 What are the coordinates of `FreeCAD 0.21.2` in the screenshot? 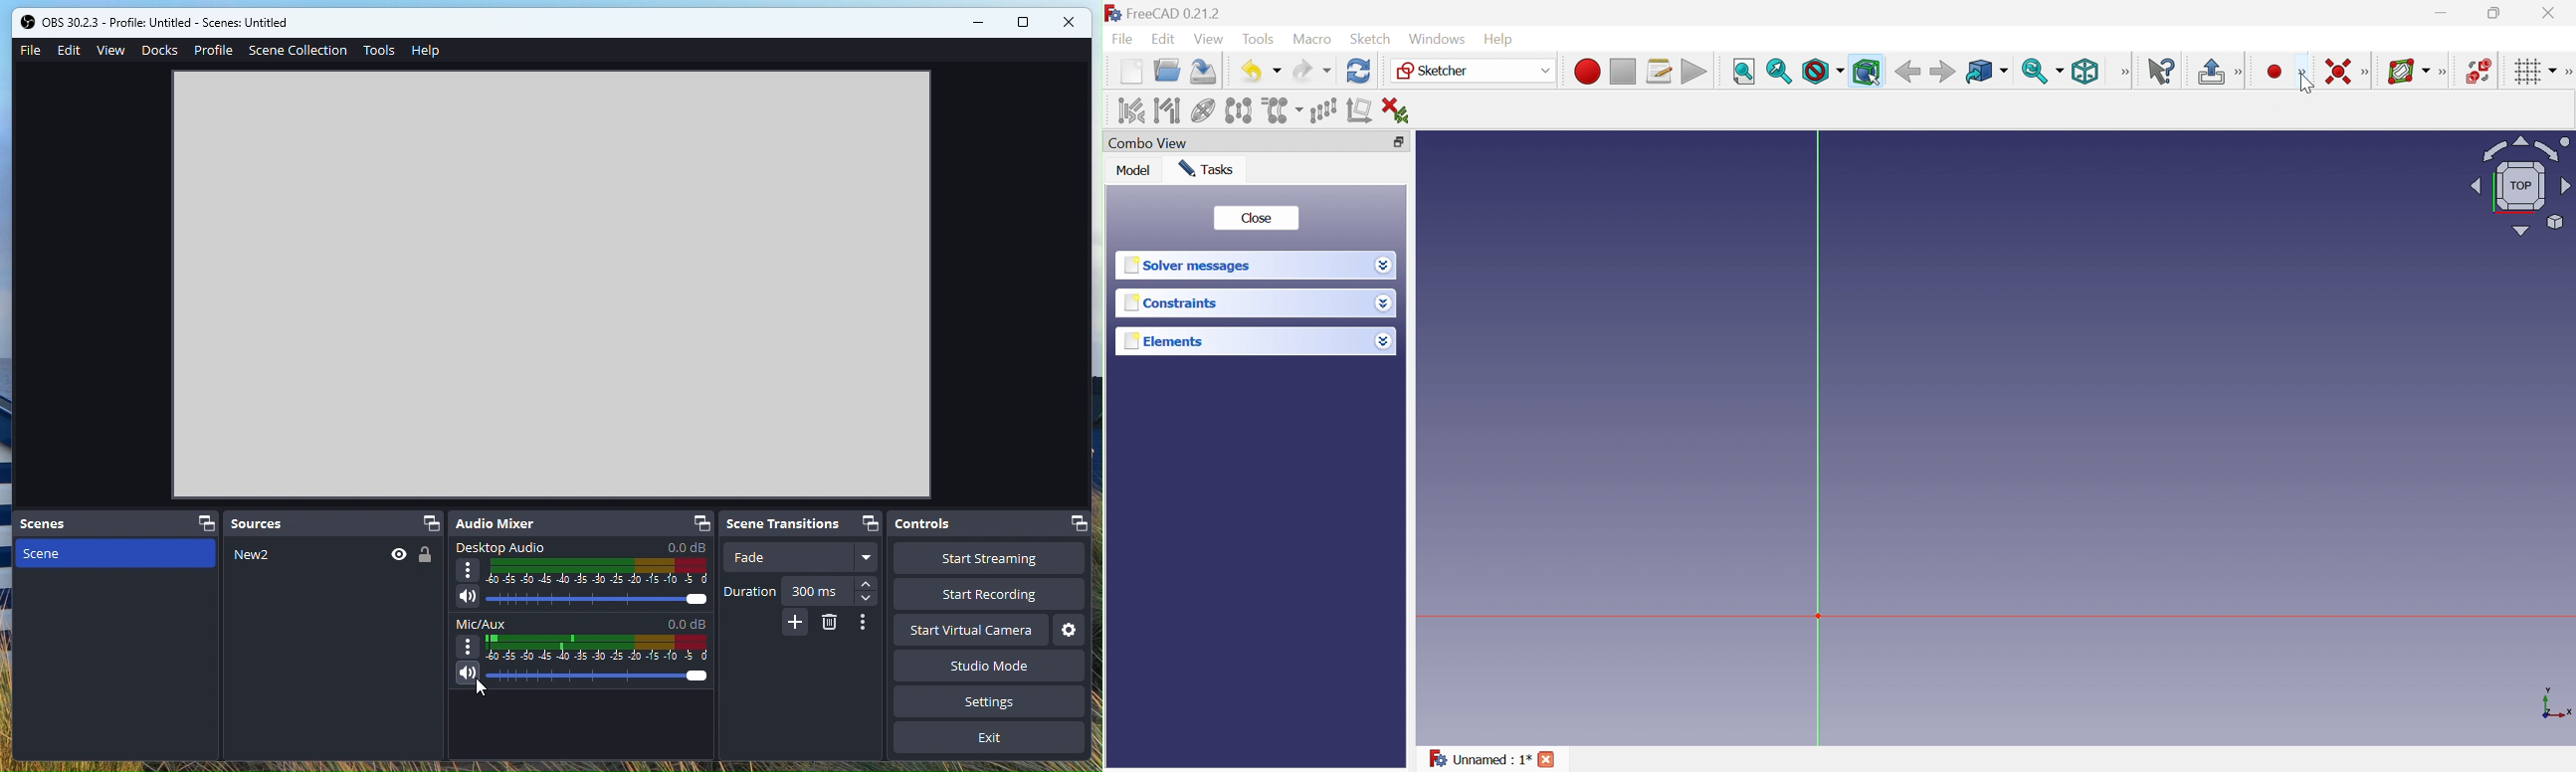 It's located at (1175, 13).